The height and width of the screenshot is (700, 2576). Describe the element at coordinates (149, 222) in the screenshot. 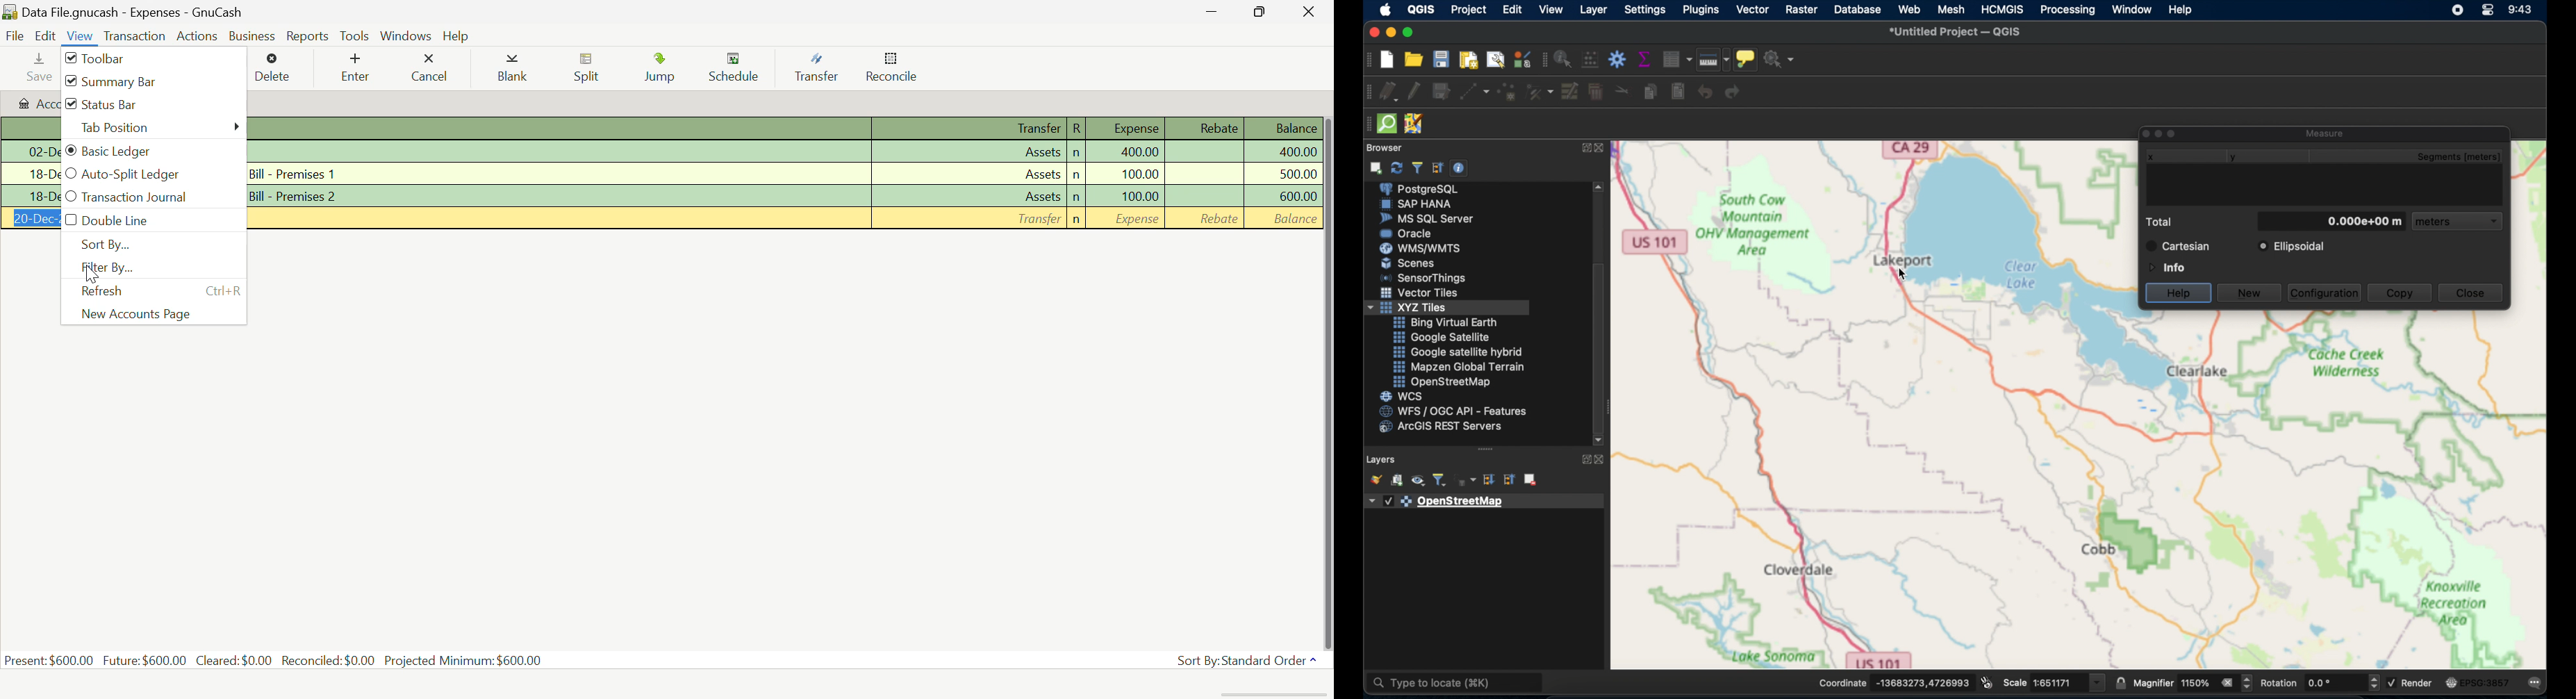

I see `Double Line` at that location.